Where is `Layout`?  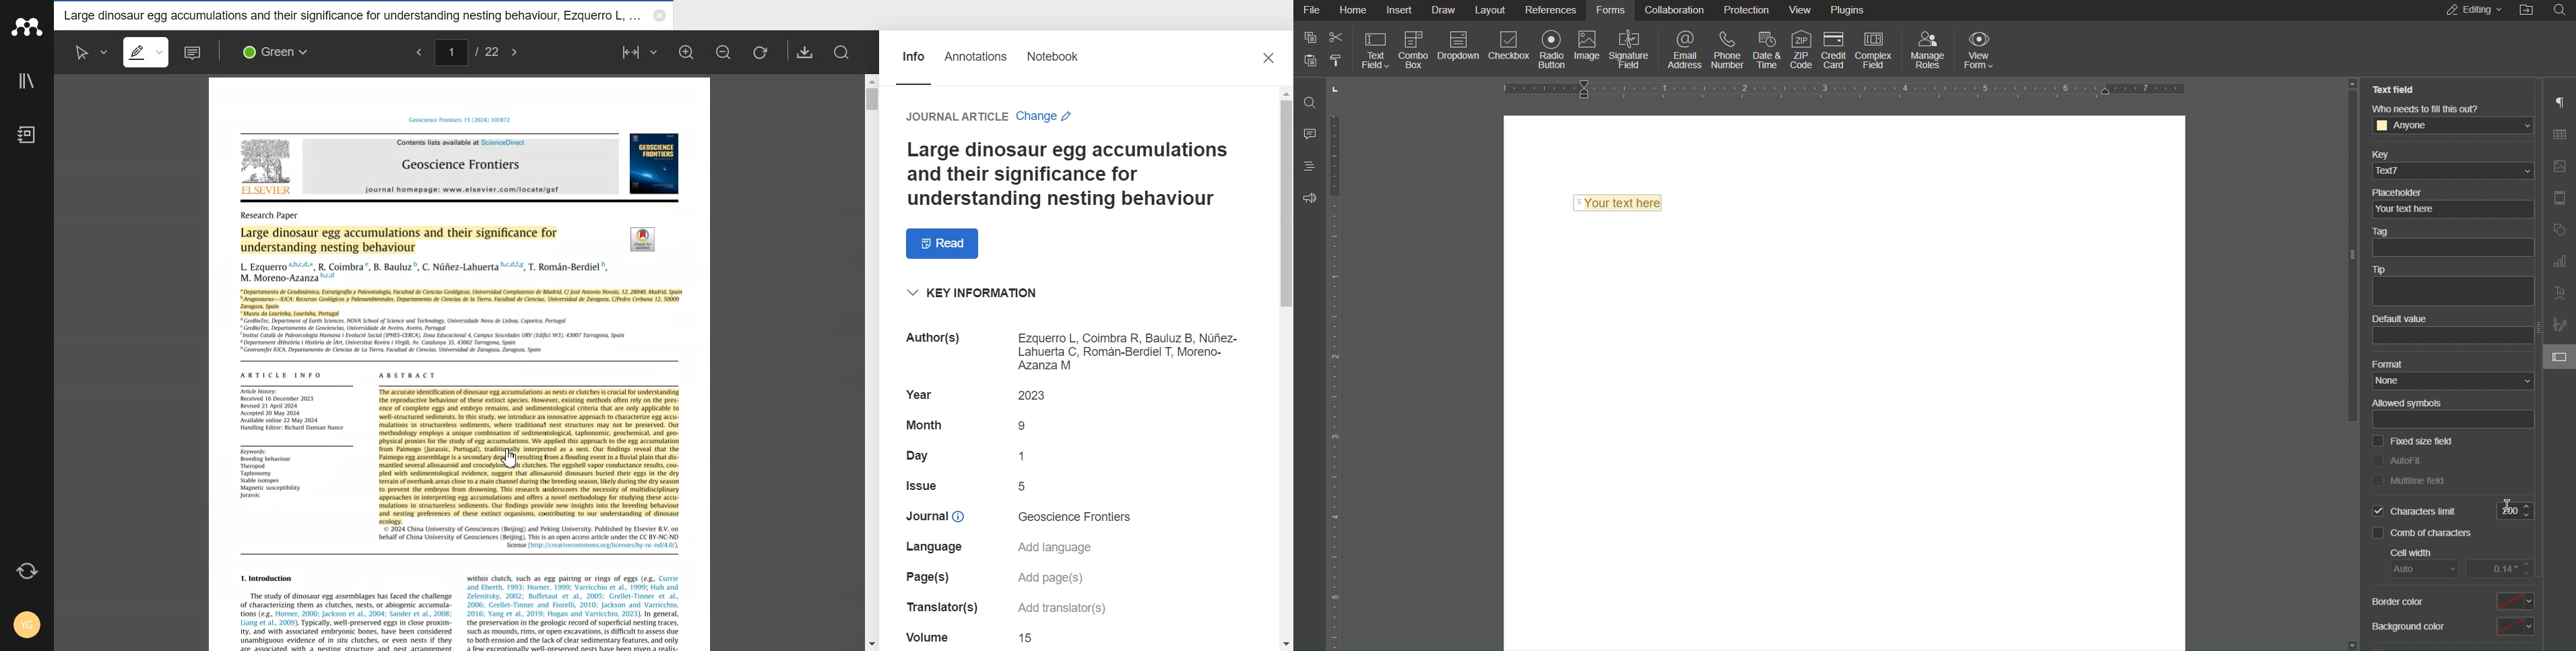
Layout is located at coordinates (1494, 11).